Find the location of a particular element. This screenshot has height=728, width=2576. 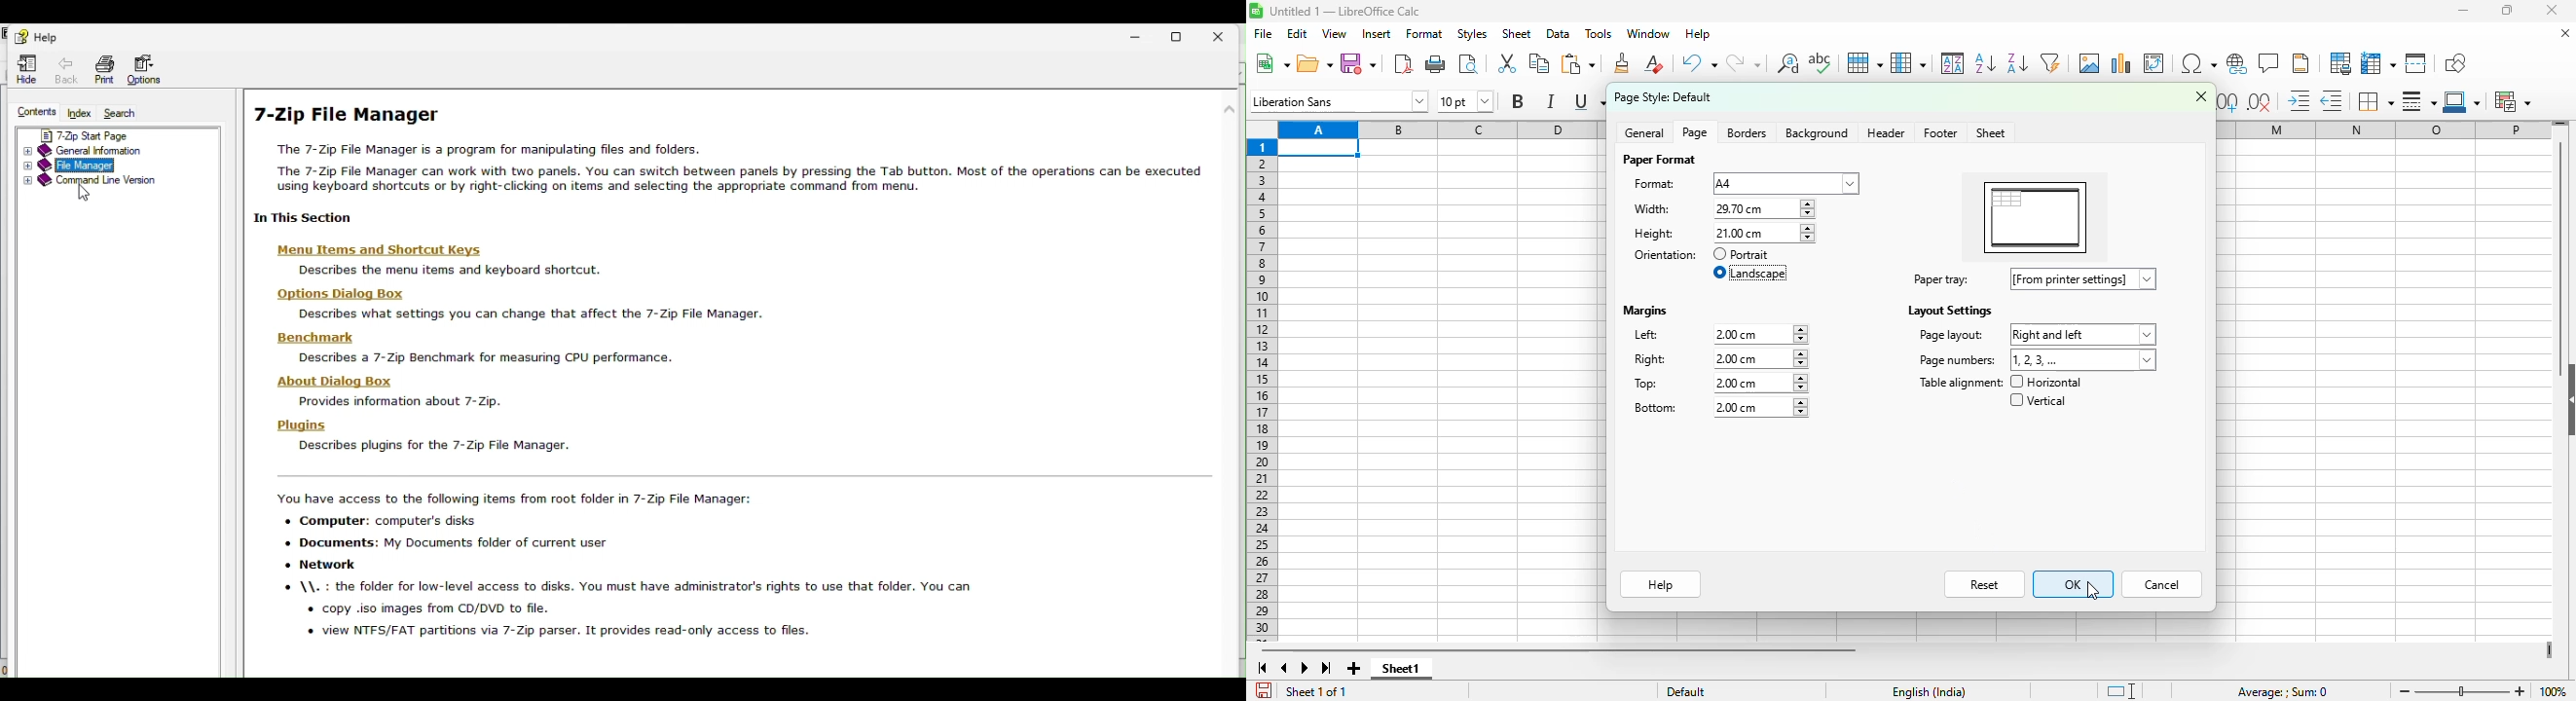

1,2,3,... is located at coordinates (2084, 360).